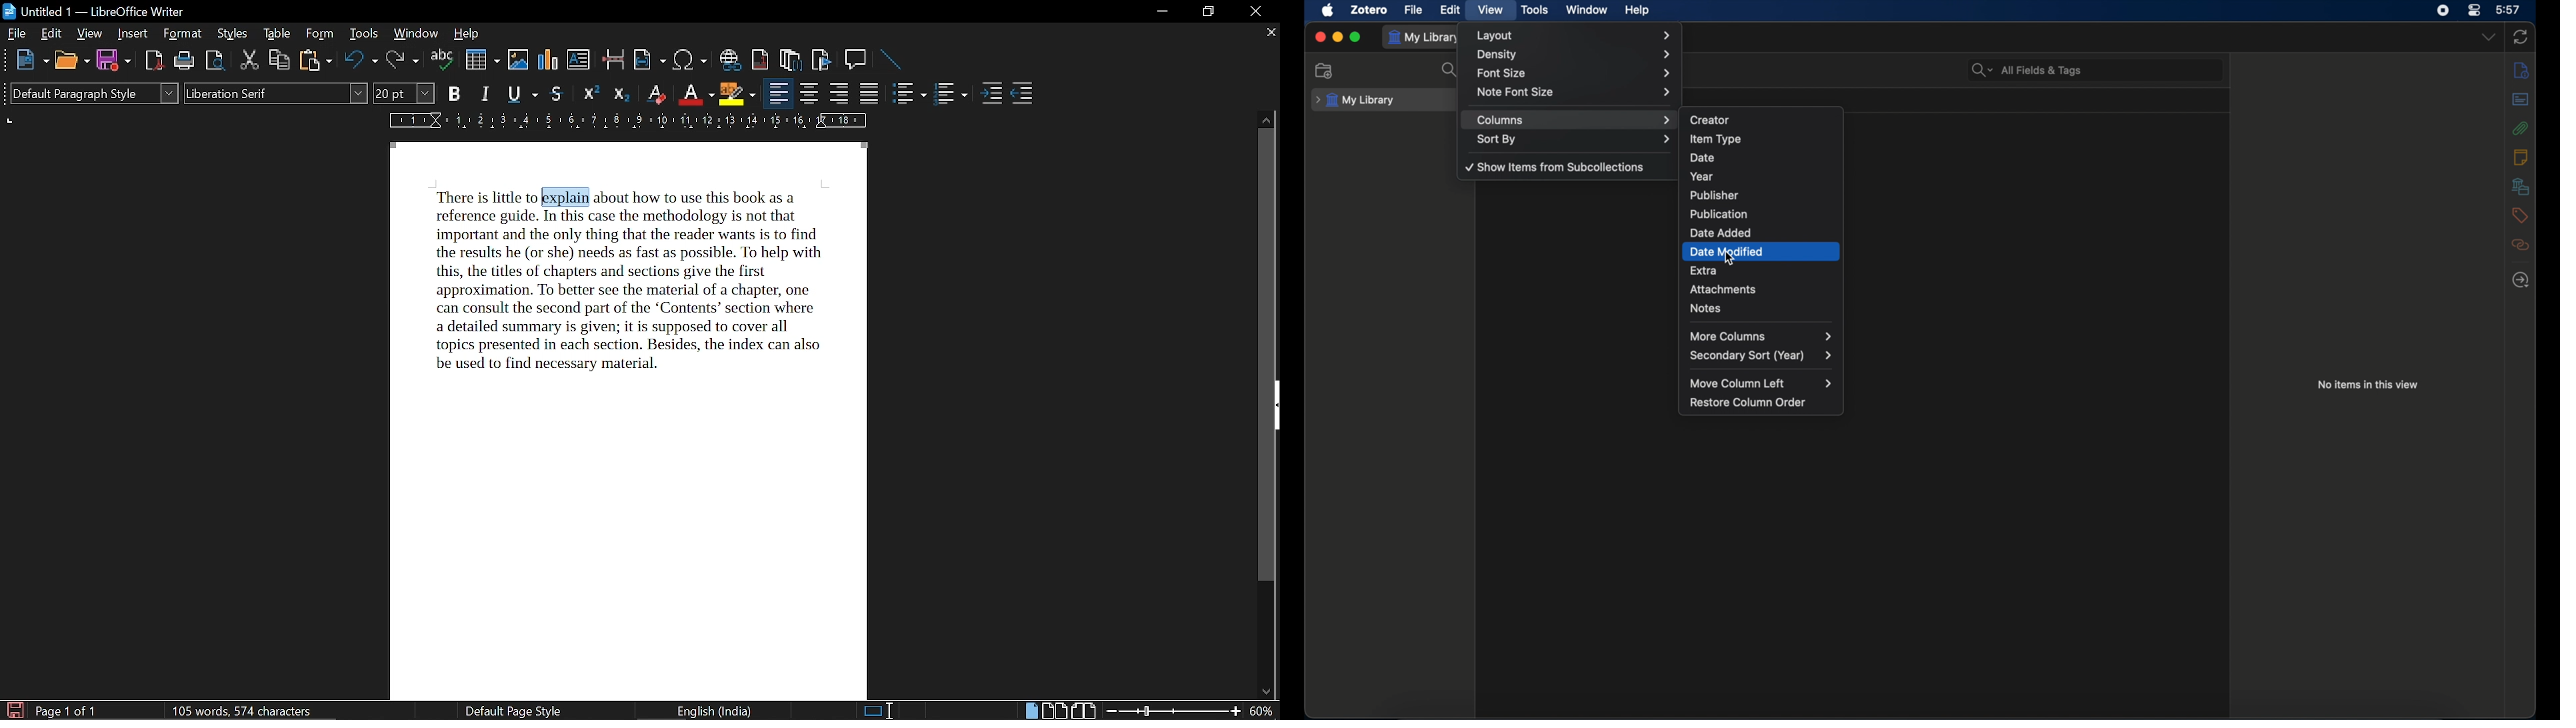 This screenshot has width=2576, height=728. What do you see at coordinates (280, 61) in the screenshot?
I see `copy` at bounding box center [280, 61].